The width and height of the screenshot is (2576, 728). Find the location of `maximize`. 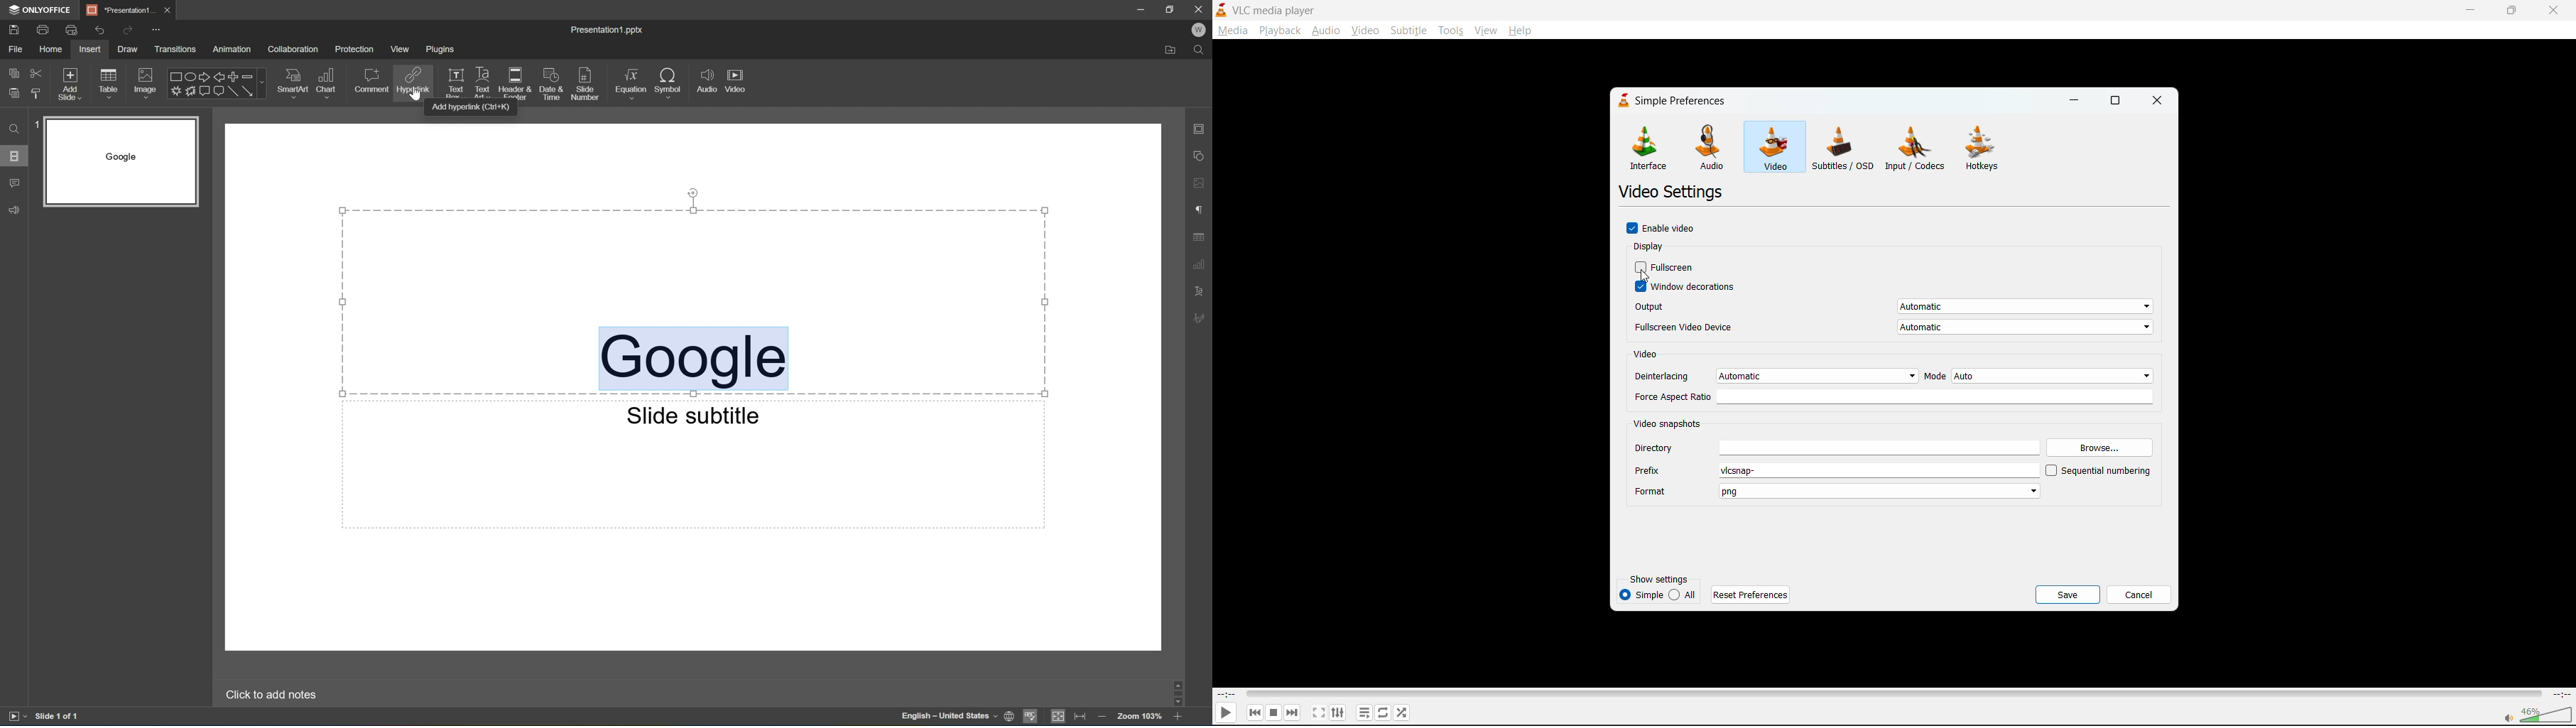

maximize is located at coordinates (2512, 9).